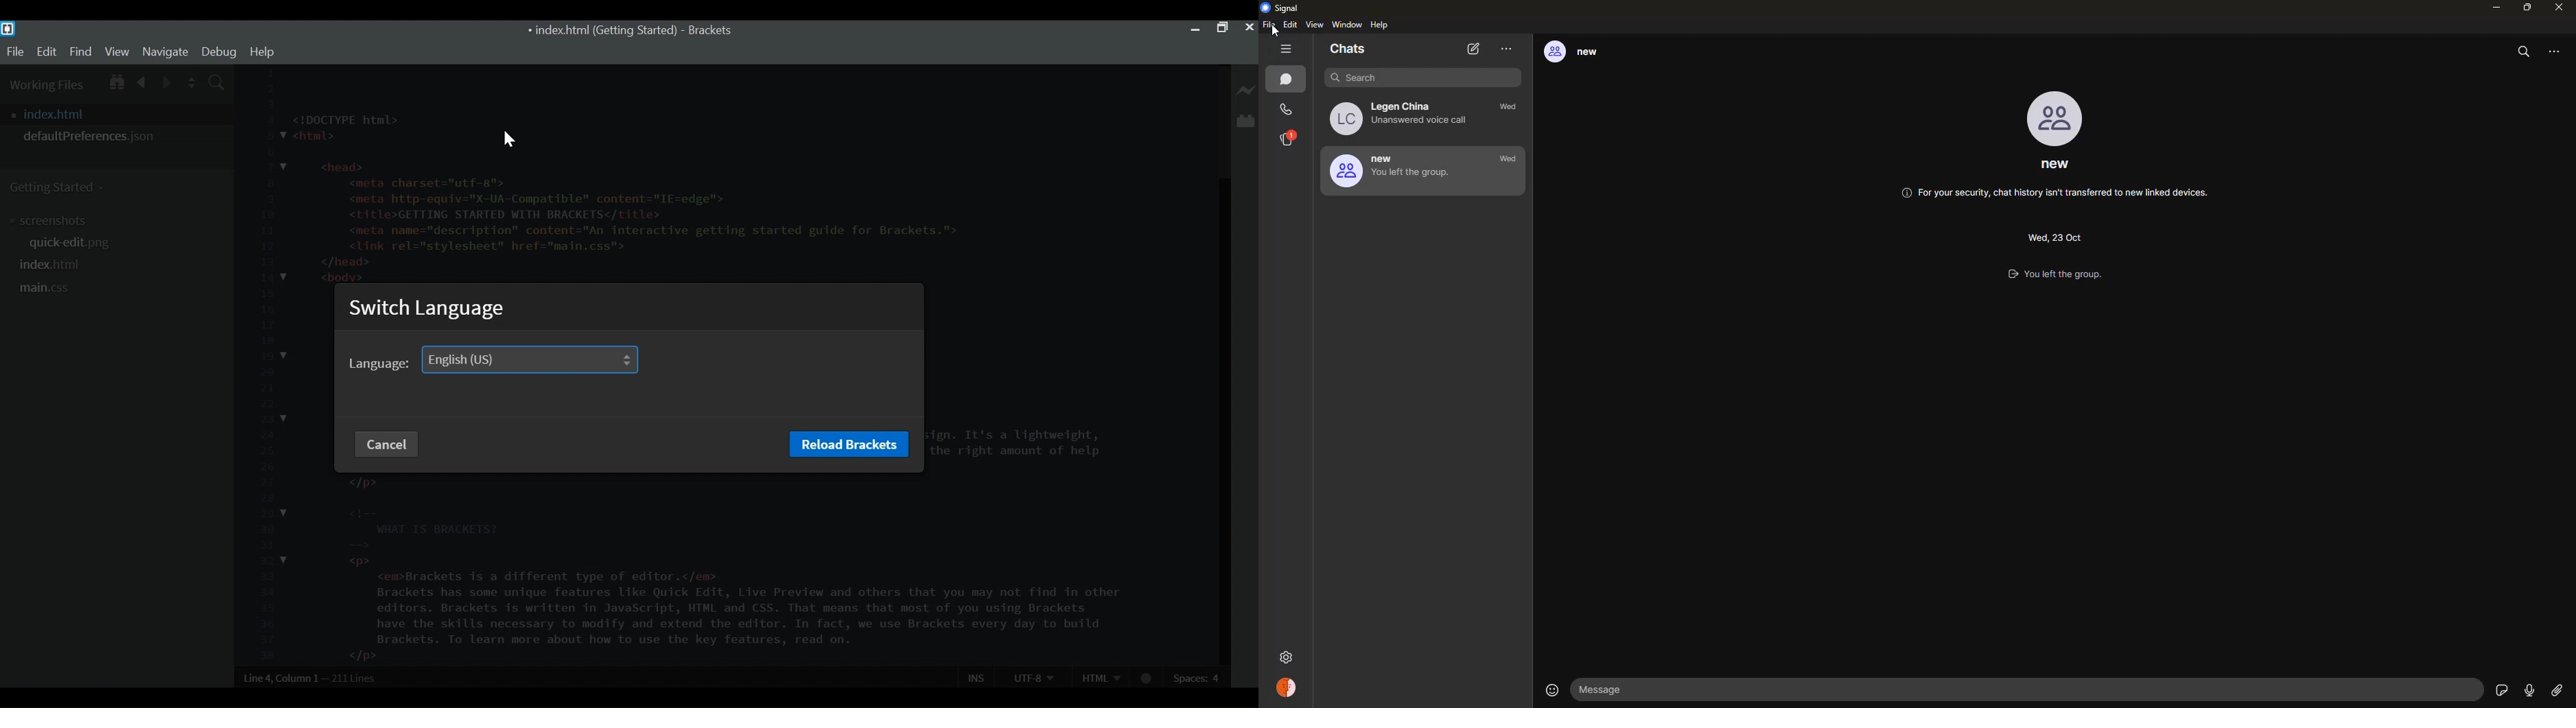  I want to click on new, so click(2055, 167).